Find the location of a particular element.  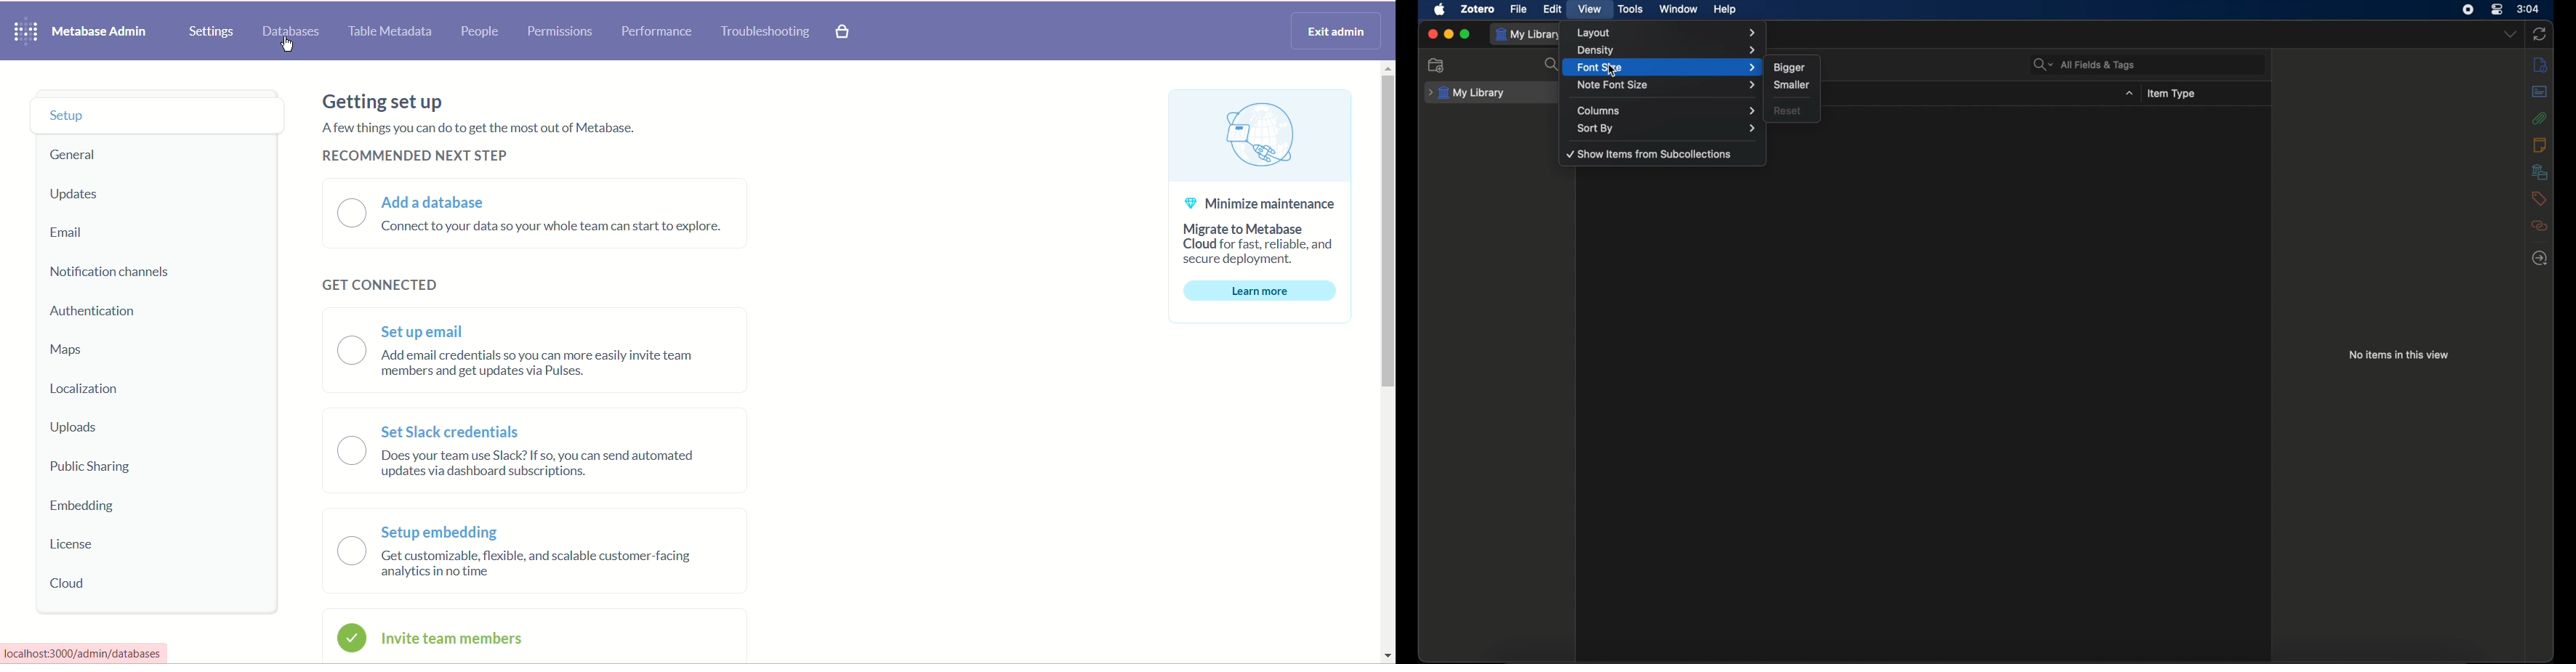

set up email is located at coordinates (549, 355).